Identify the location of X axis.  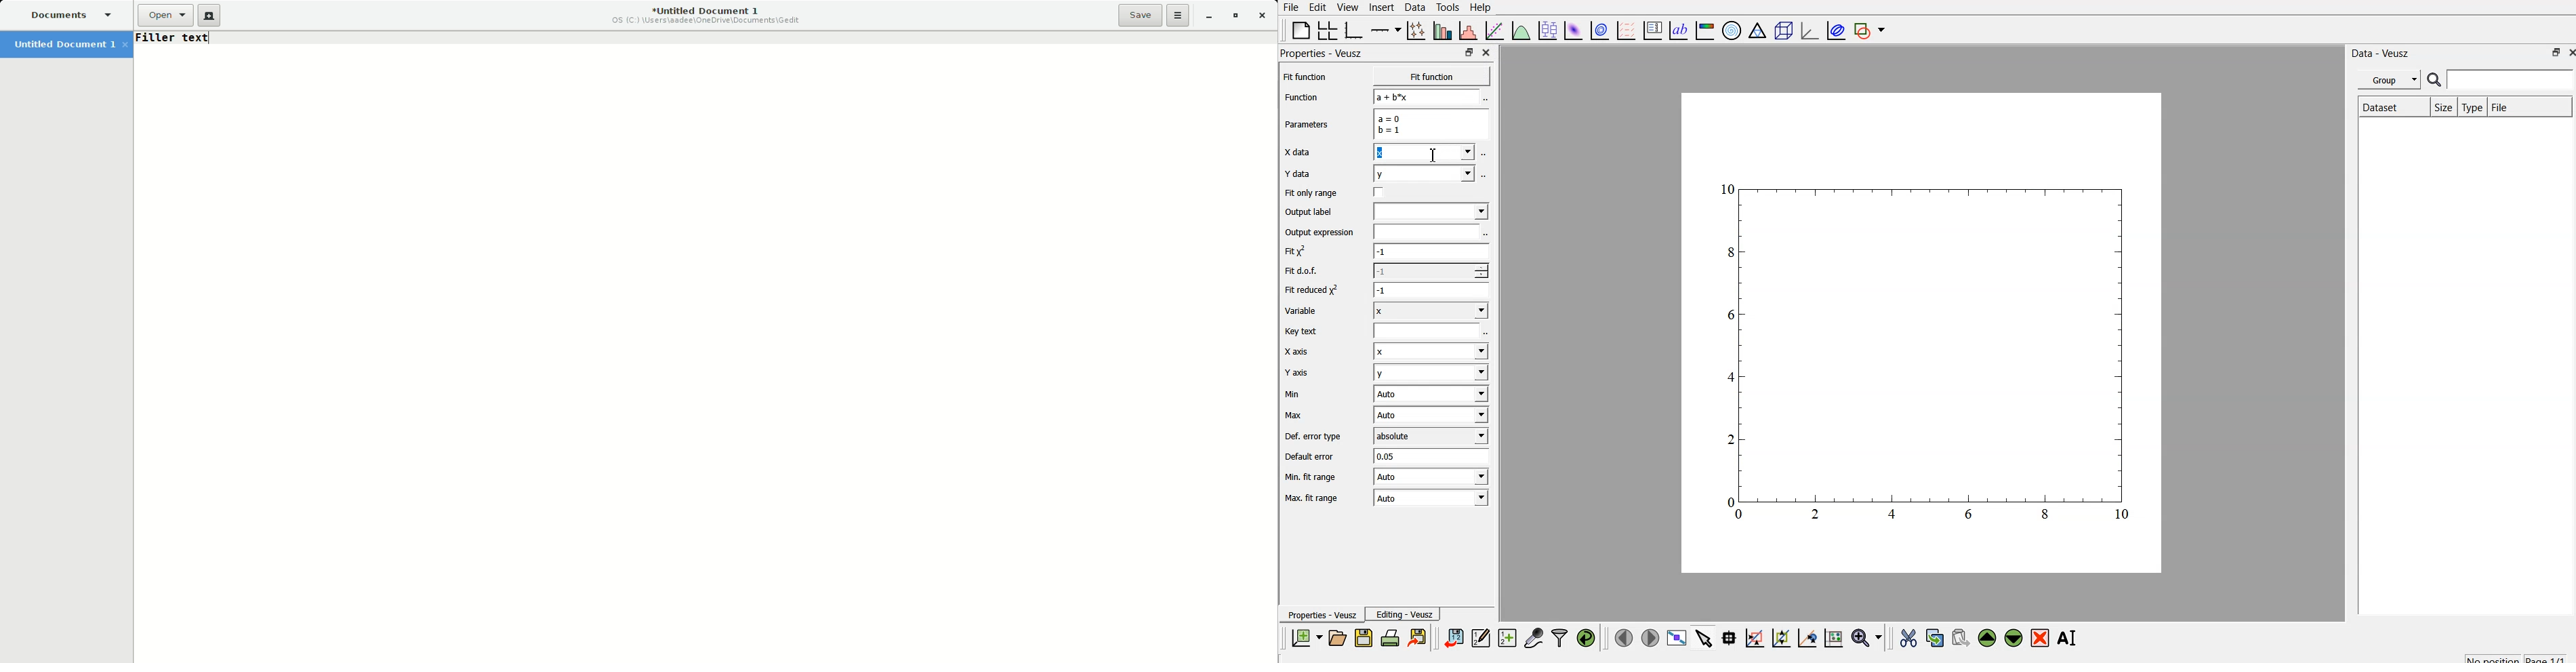
(1310, 353).